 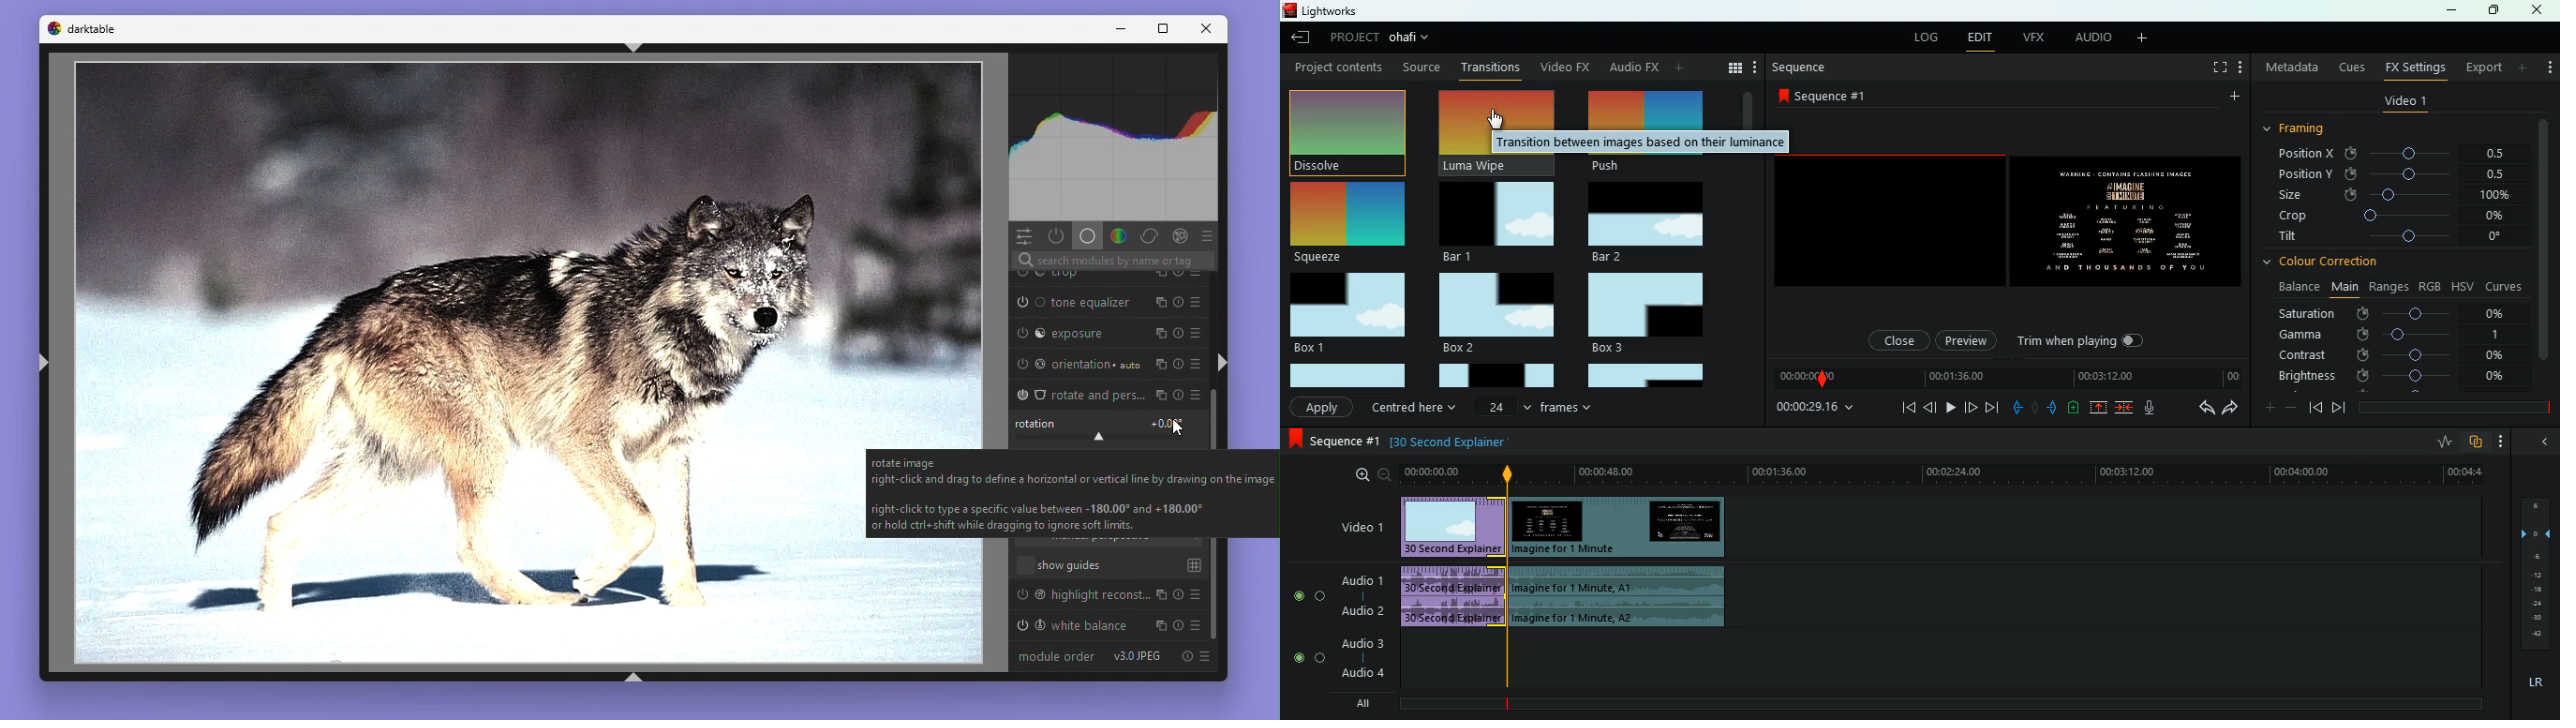 I want to click on menu, so click(x=1735, y=67).